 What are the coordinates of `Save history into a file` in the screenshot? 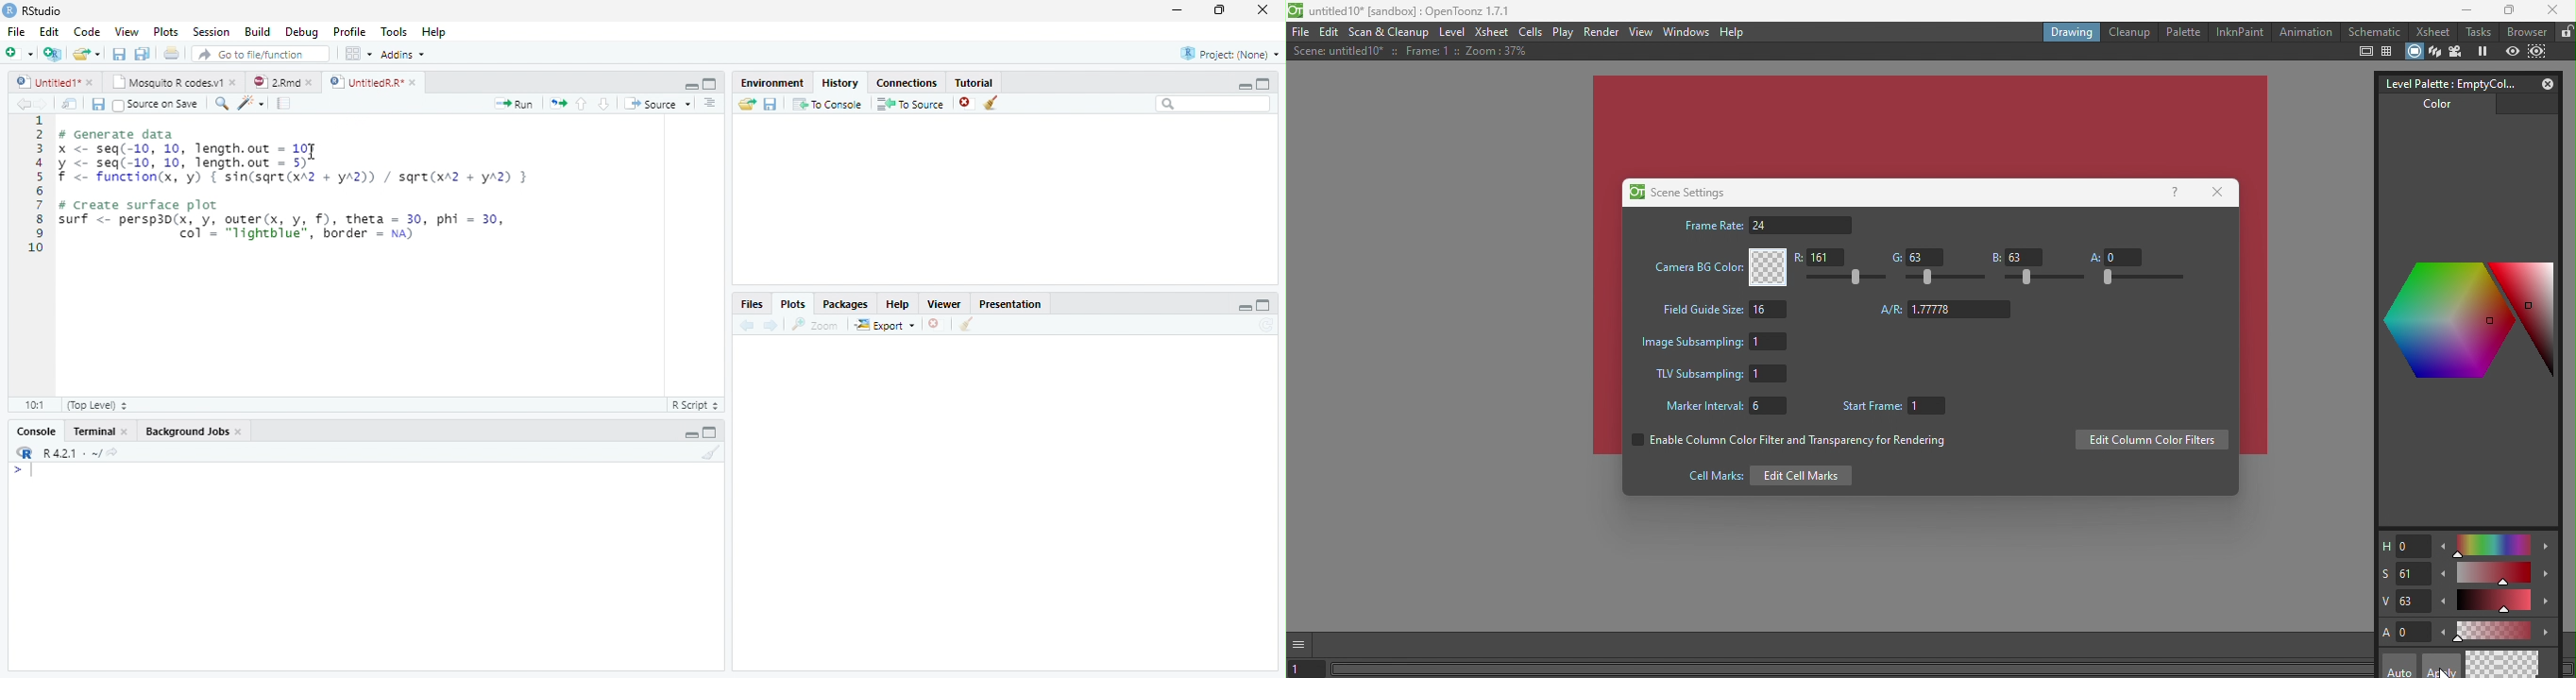 It's located at (770, 104).